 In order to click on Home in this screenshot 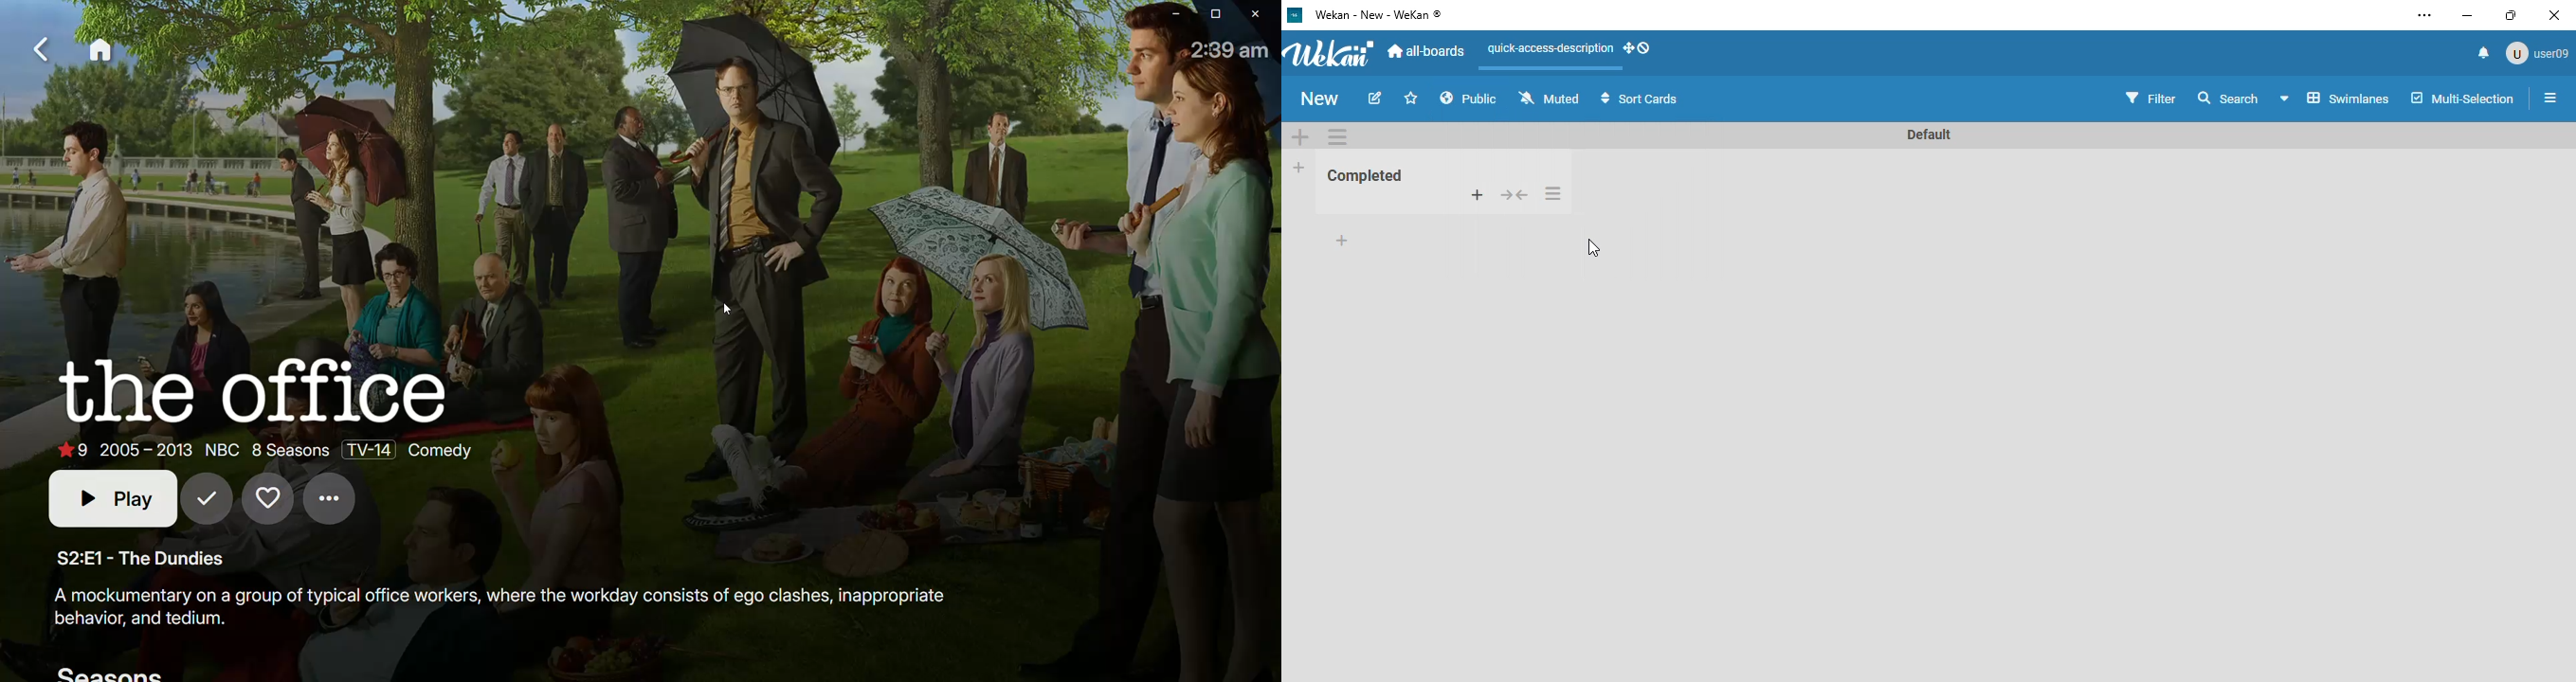, I will do `click(103, 50)`.